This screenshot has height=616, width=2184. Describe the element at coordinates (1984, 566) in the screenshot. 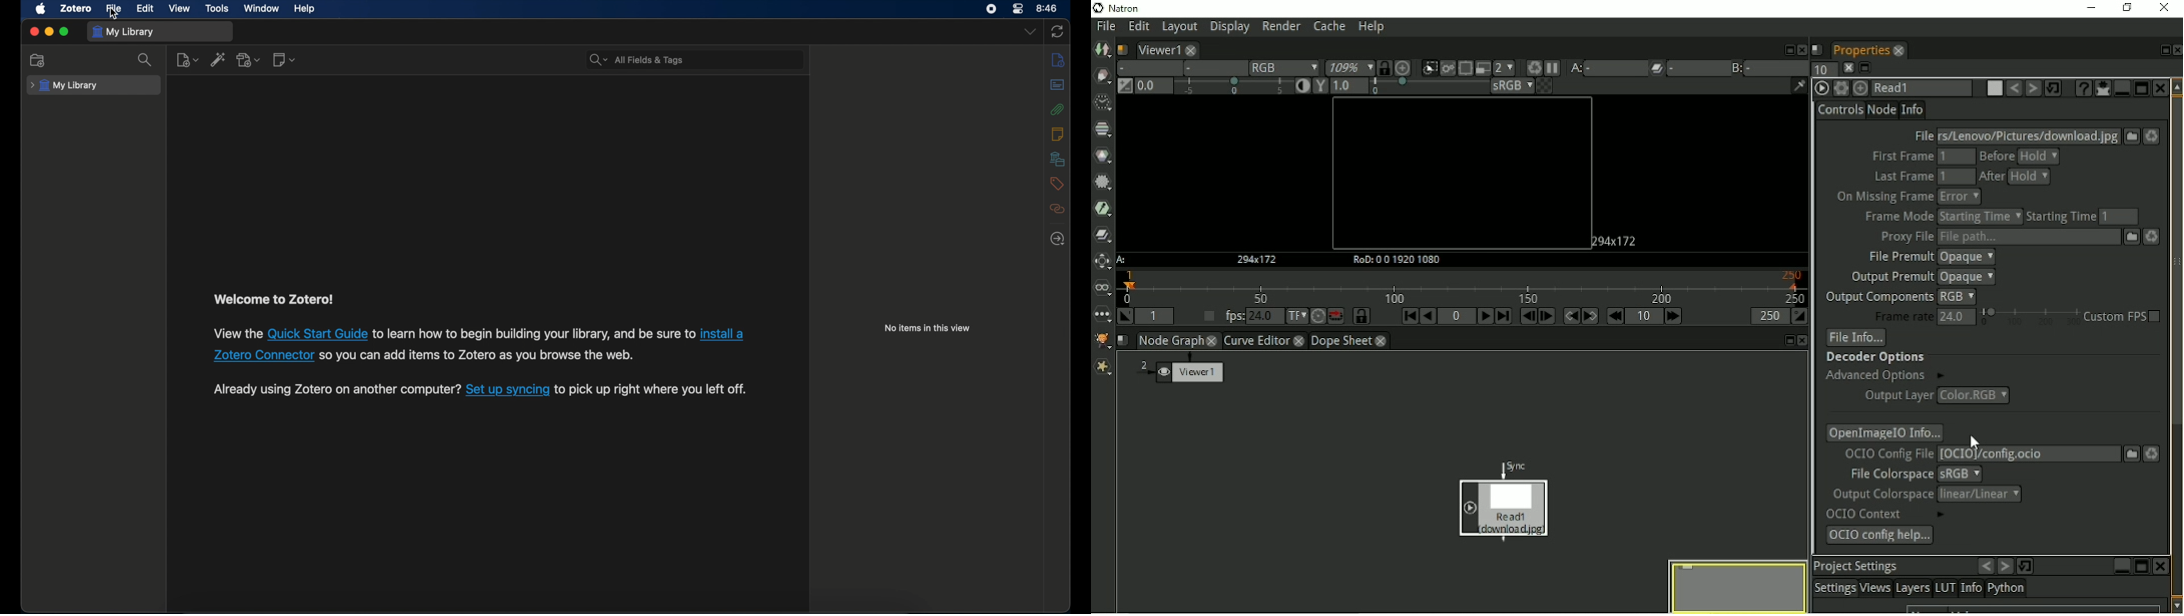

I see `back` at that location.